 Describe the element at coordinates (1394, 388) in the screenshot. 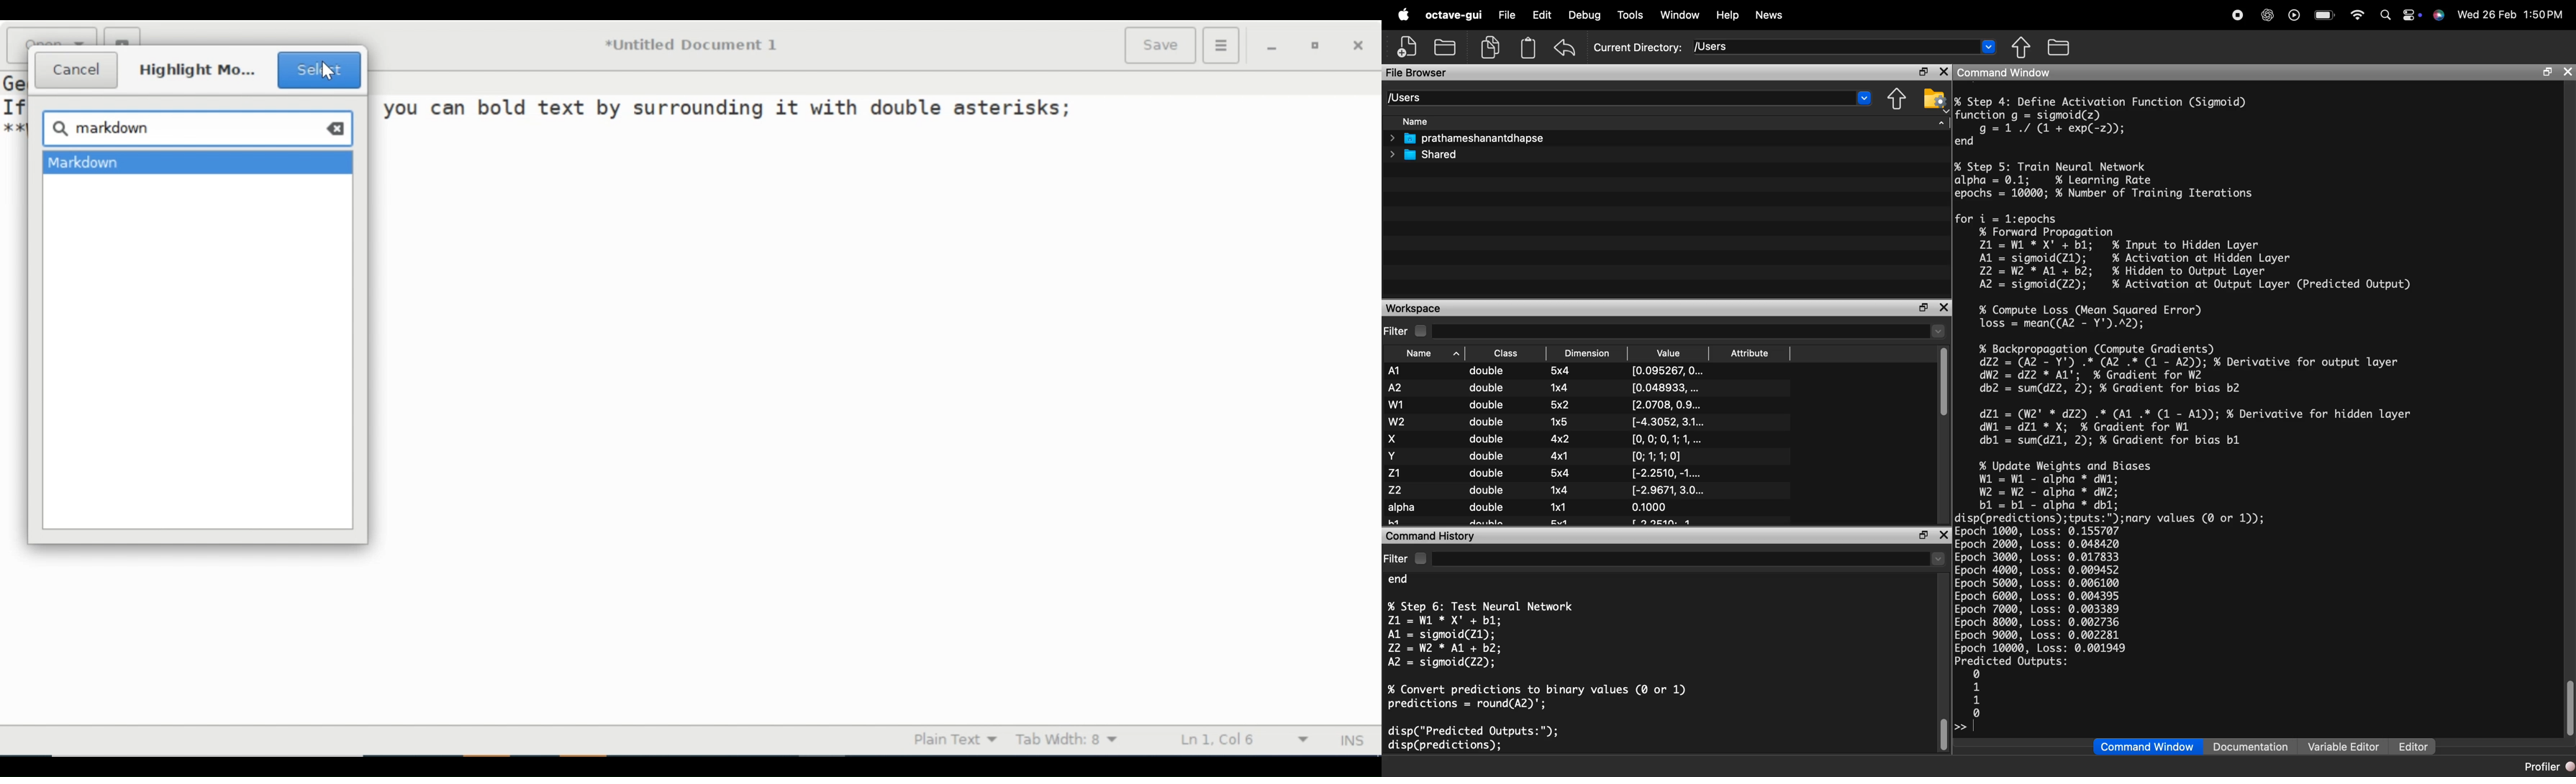

I see `A2` at that location.